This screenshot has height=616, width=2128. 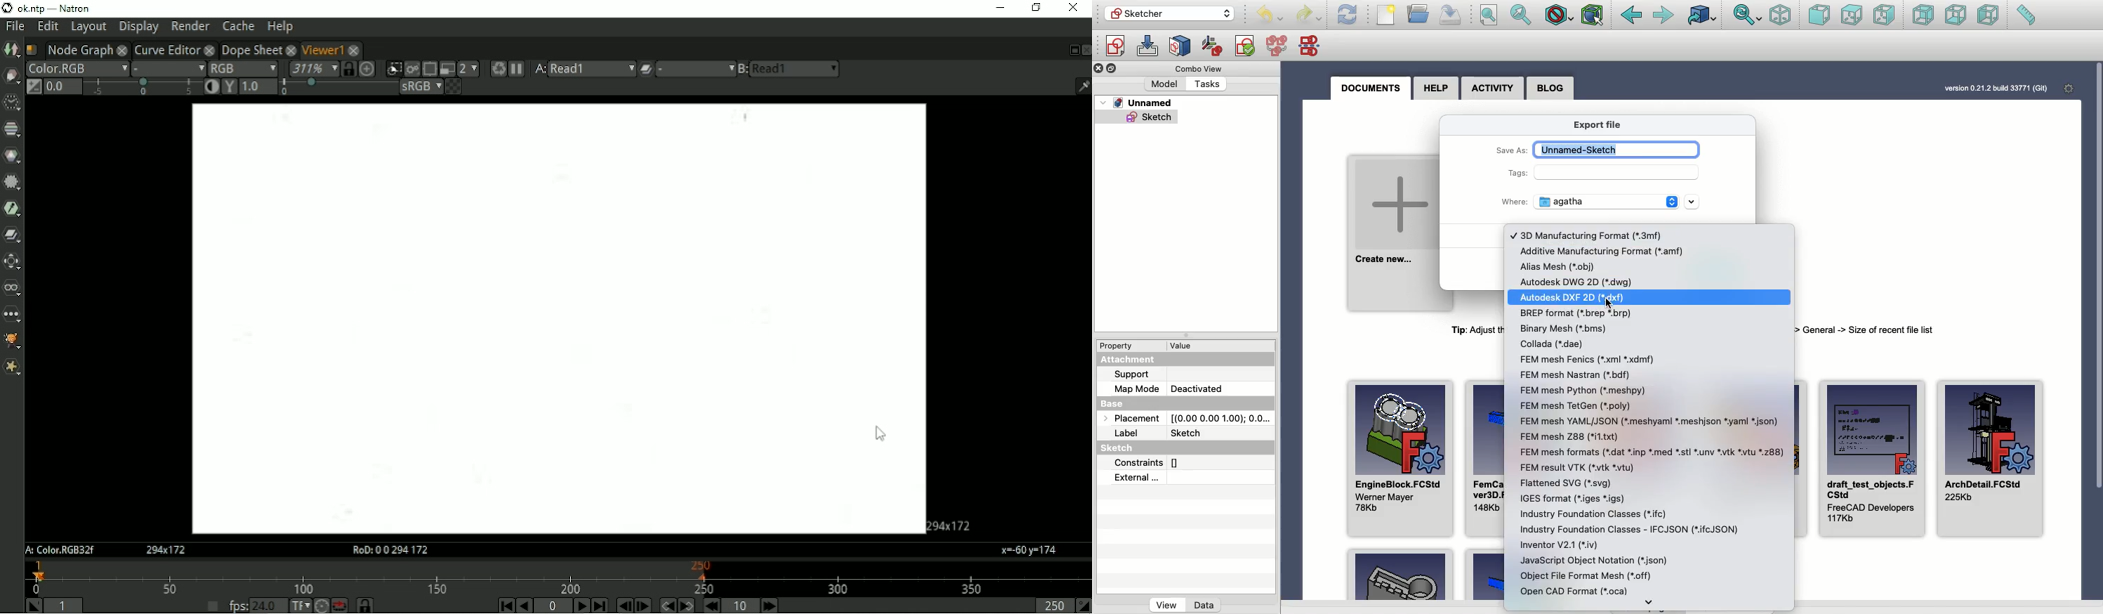 What do you see at coordinates (1590, 575) in the screenshot?
I see `off` at bounding box center [1590, 575].